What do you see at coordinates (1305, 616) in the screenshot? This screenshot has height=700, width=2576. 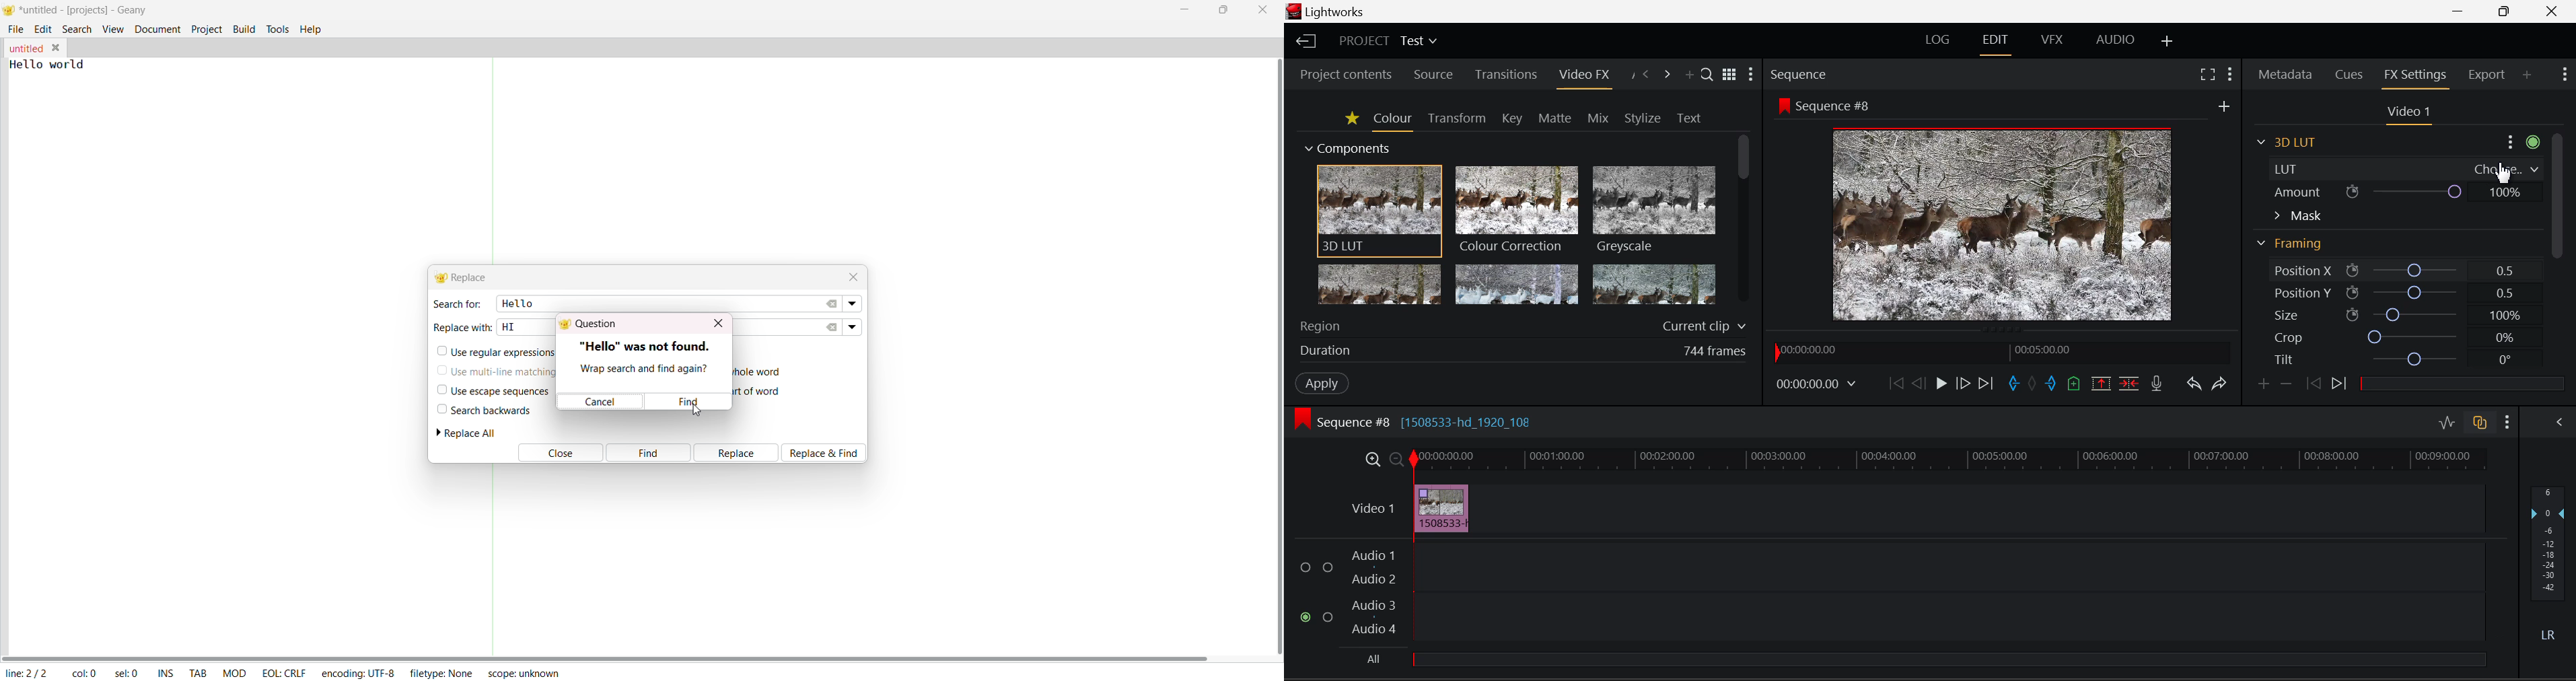 I see `Audio Input Checkbox` at bounding box center [1305, 616].